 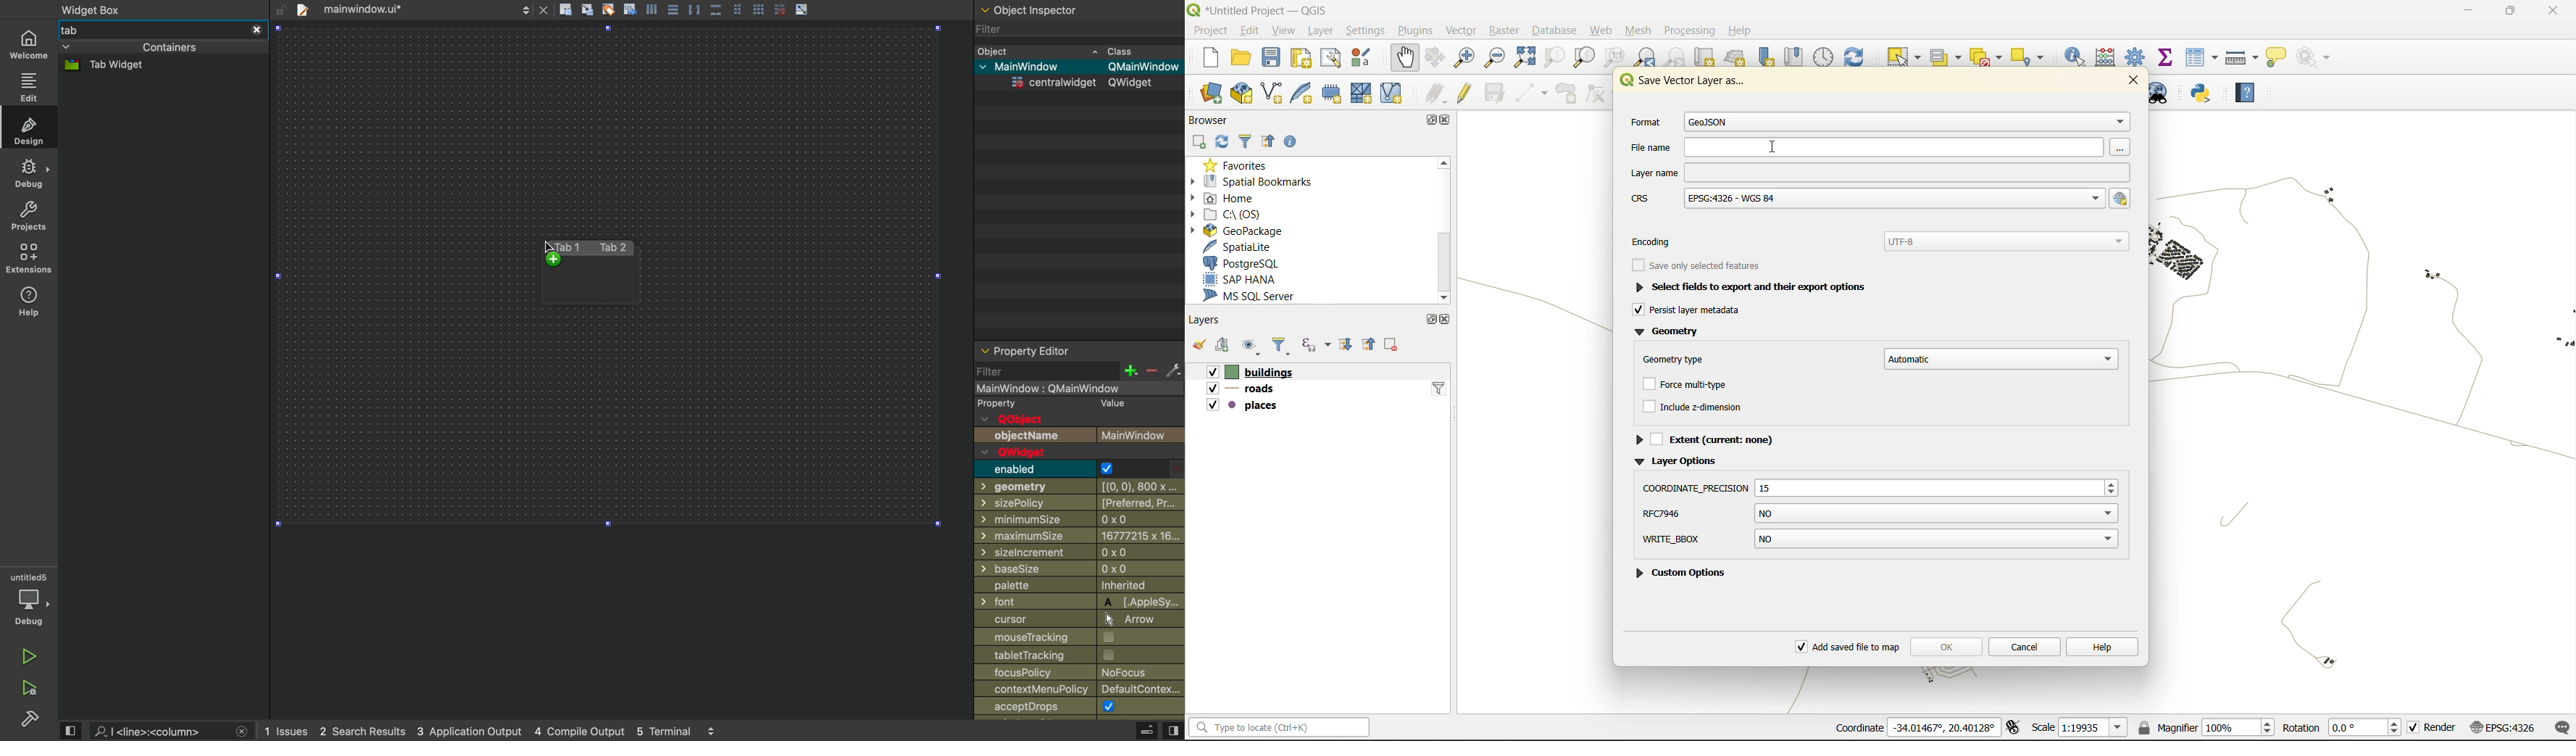 What do you see at coordinates (802, 9) in the screenshot?
I see `scale object` at bounding box center [802, 9].